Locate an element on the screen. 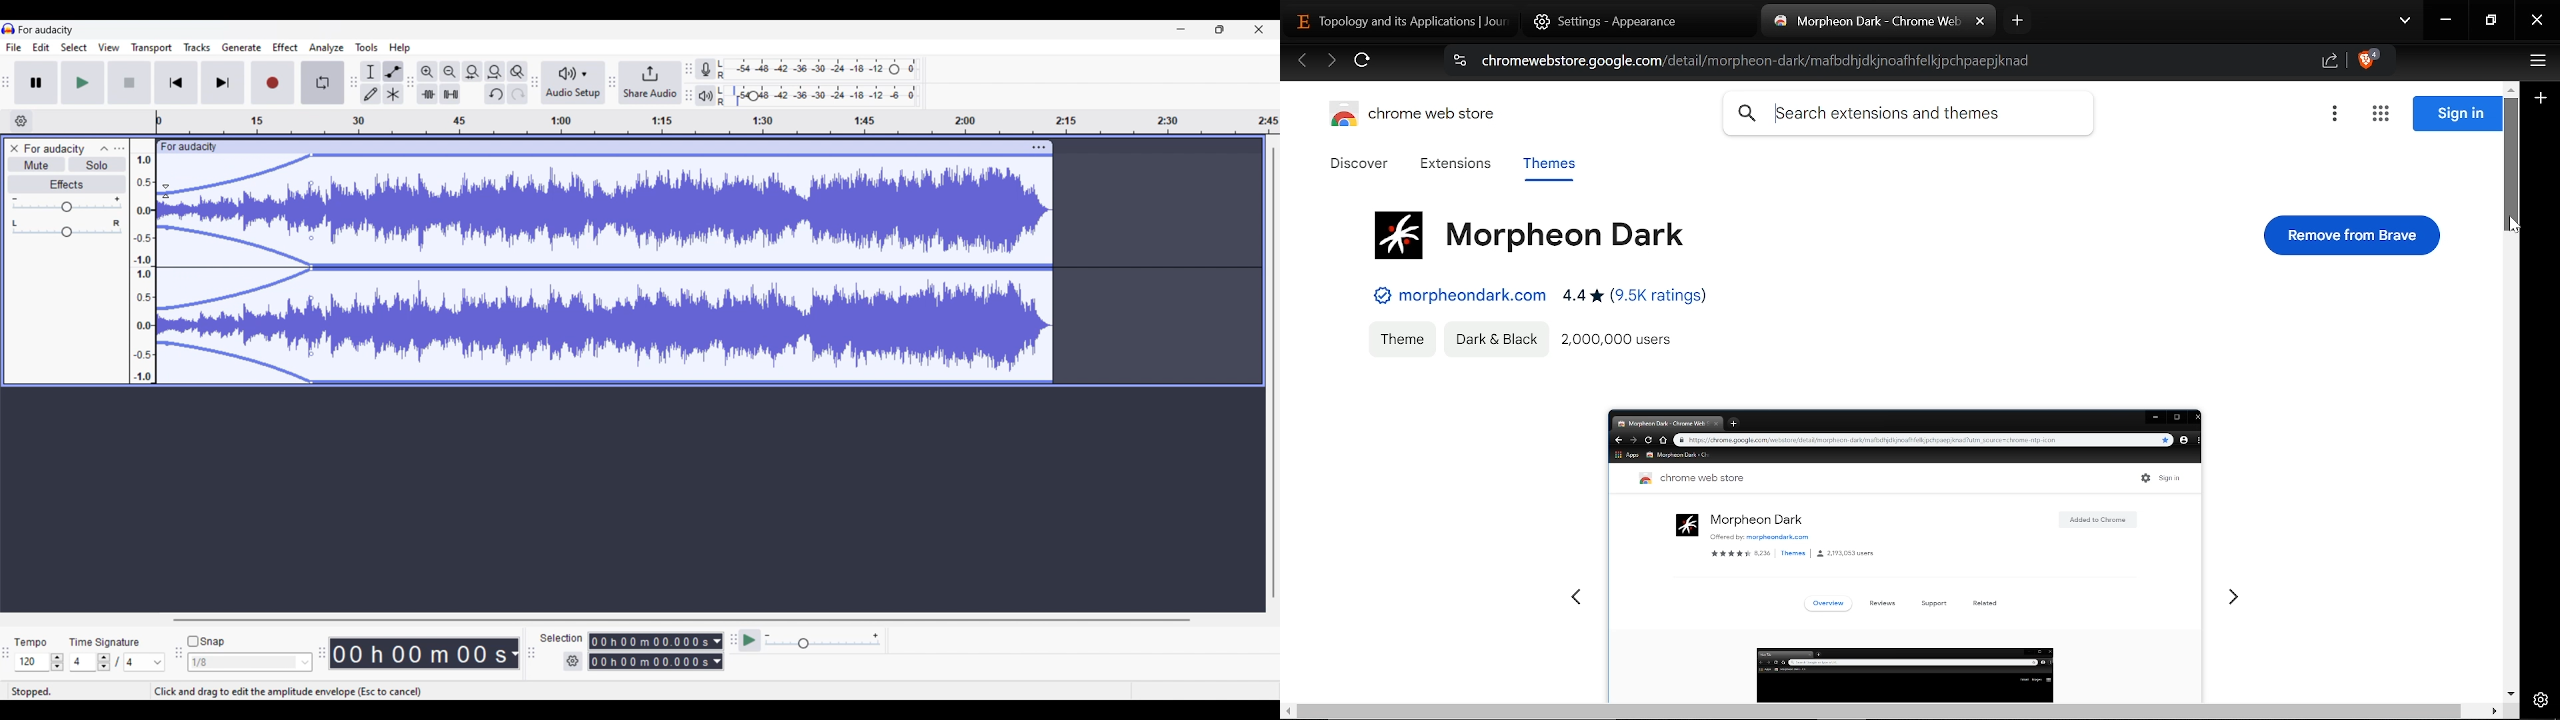  Pause is located at coordinates (36, 83).